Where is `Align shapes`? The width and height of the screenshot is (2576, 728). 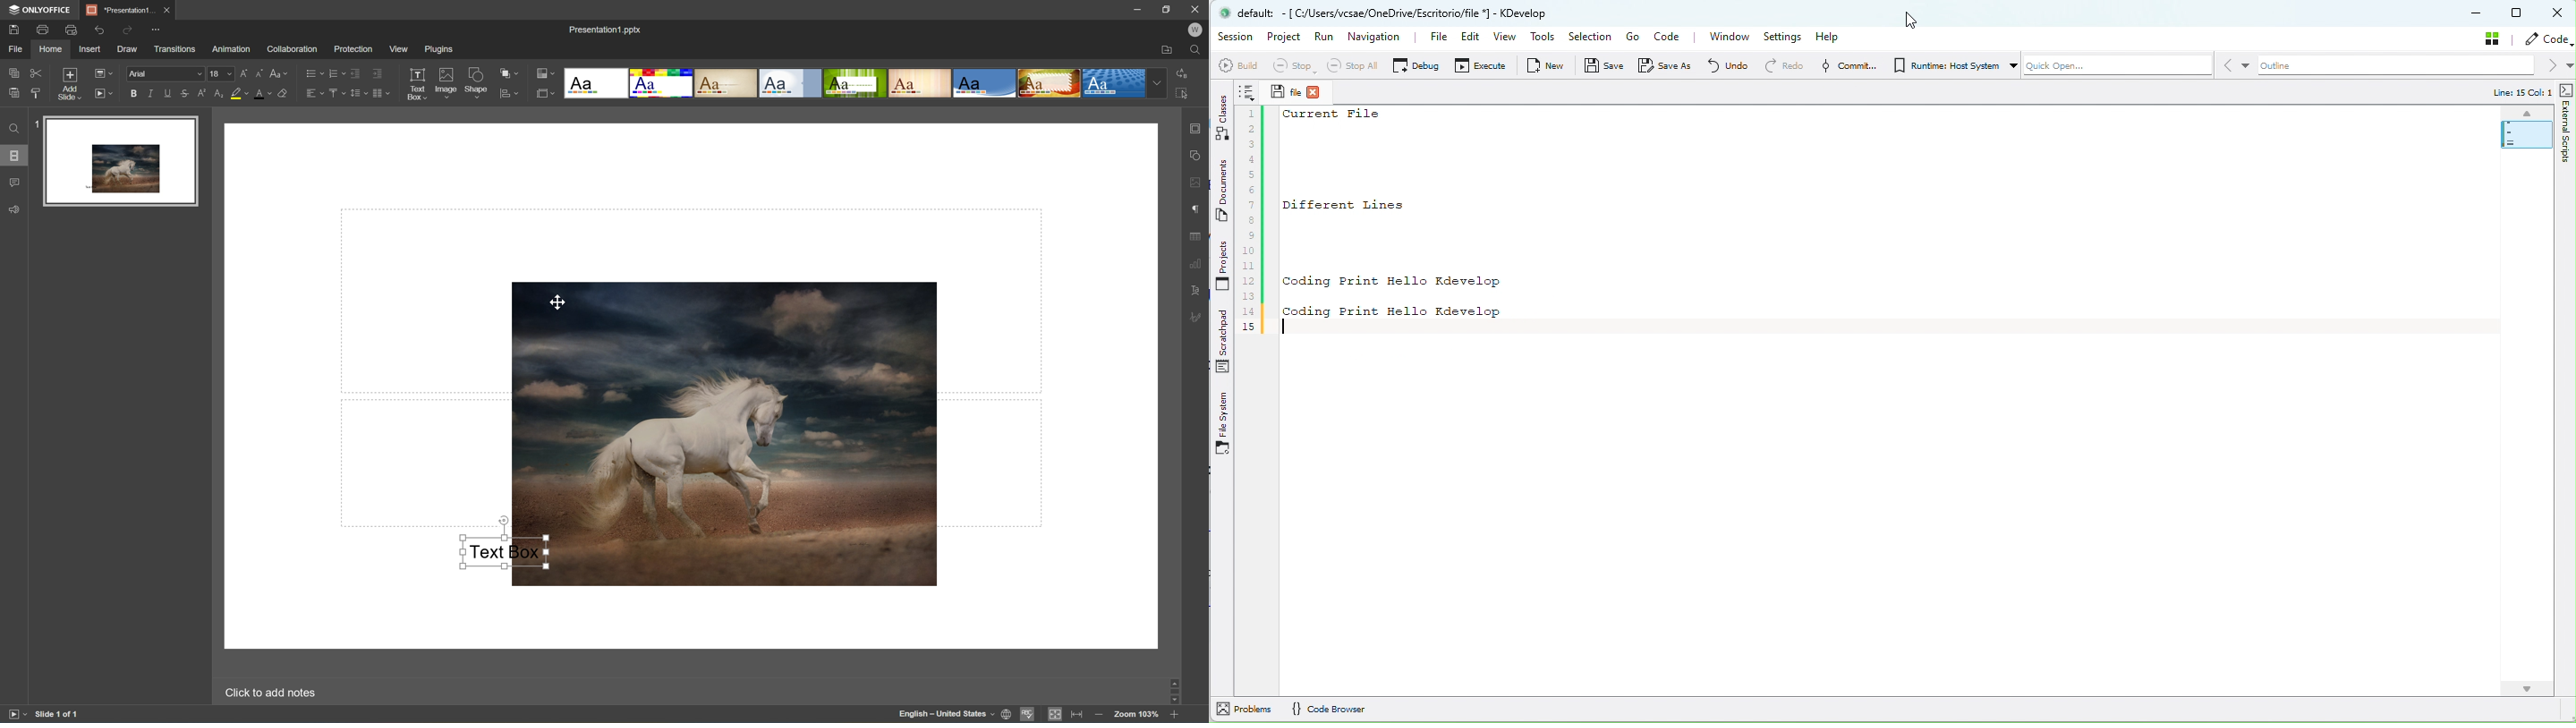 Align shapes is located at coordinates (508, 94).